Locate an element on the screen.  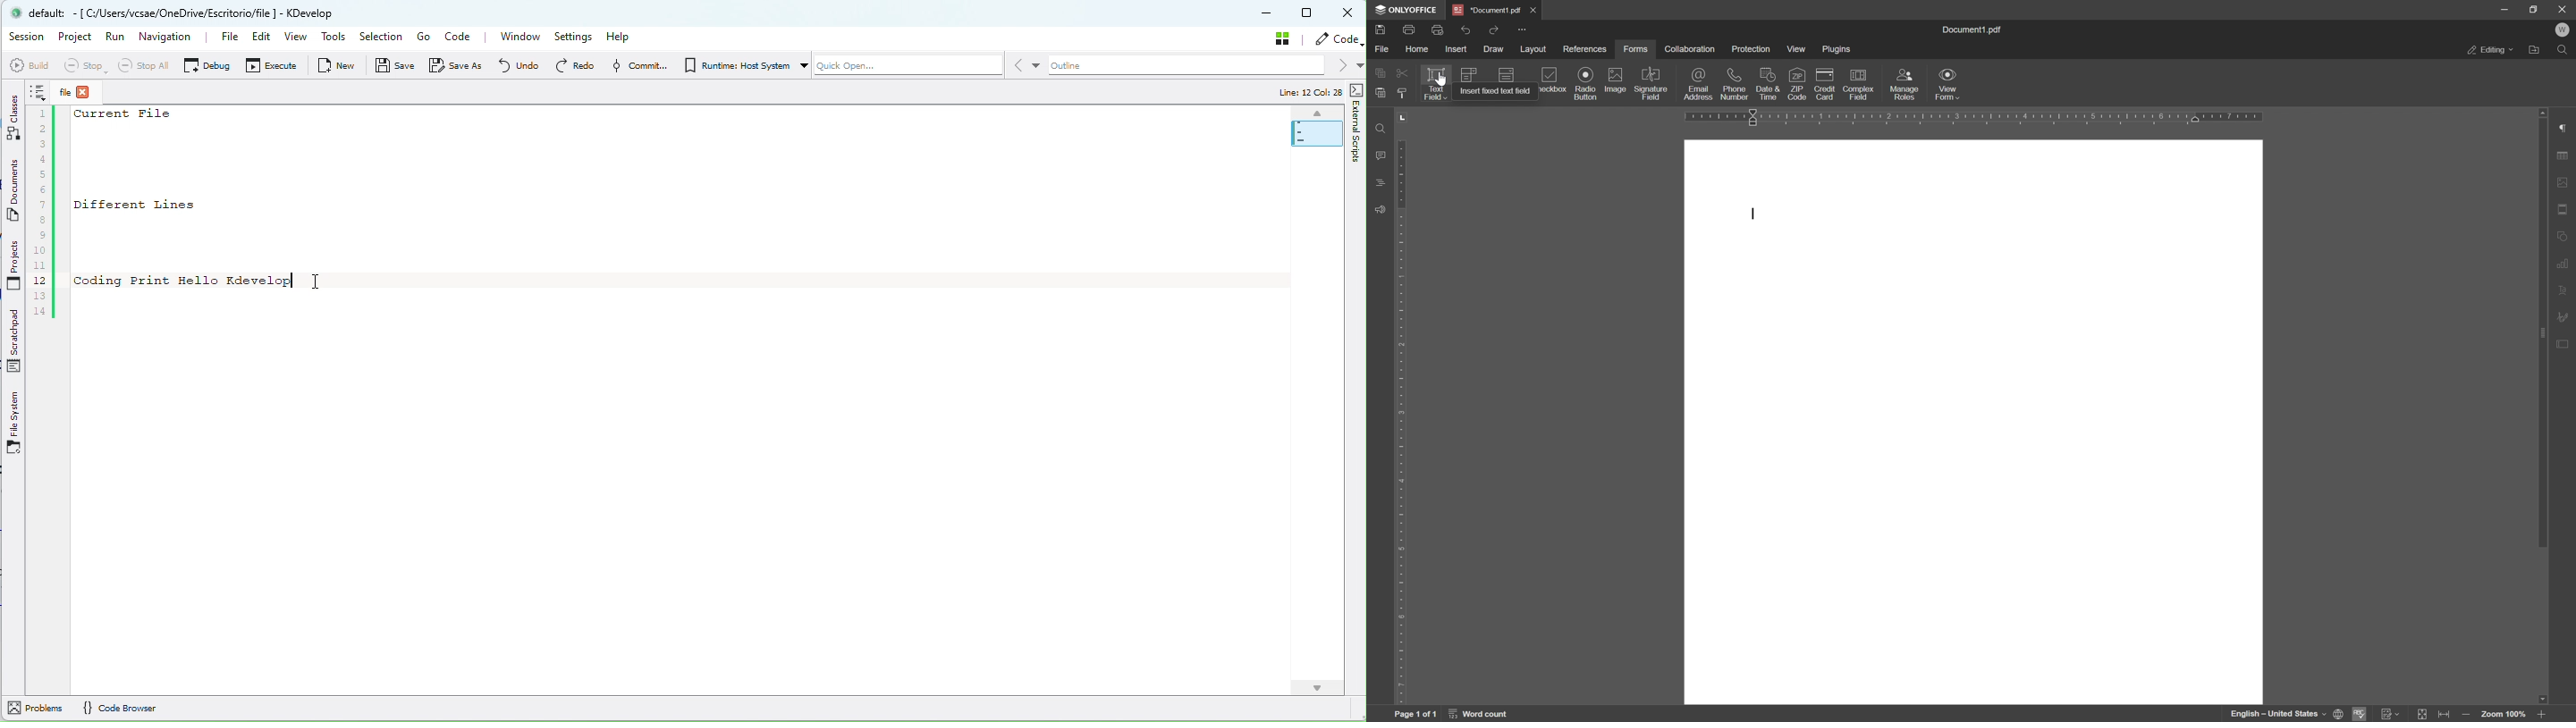
manage roles is located at coordinates (1906, 84).